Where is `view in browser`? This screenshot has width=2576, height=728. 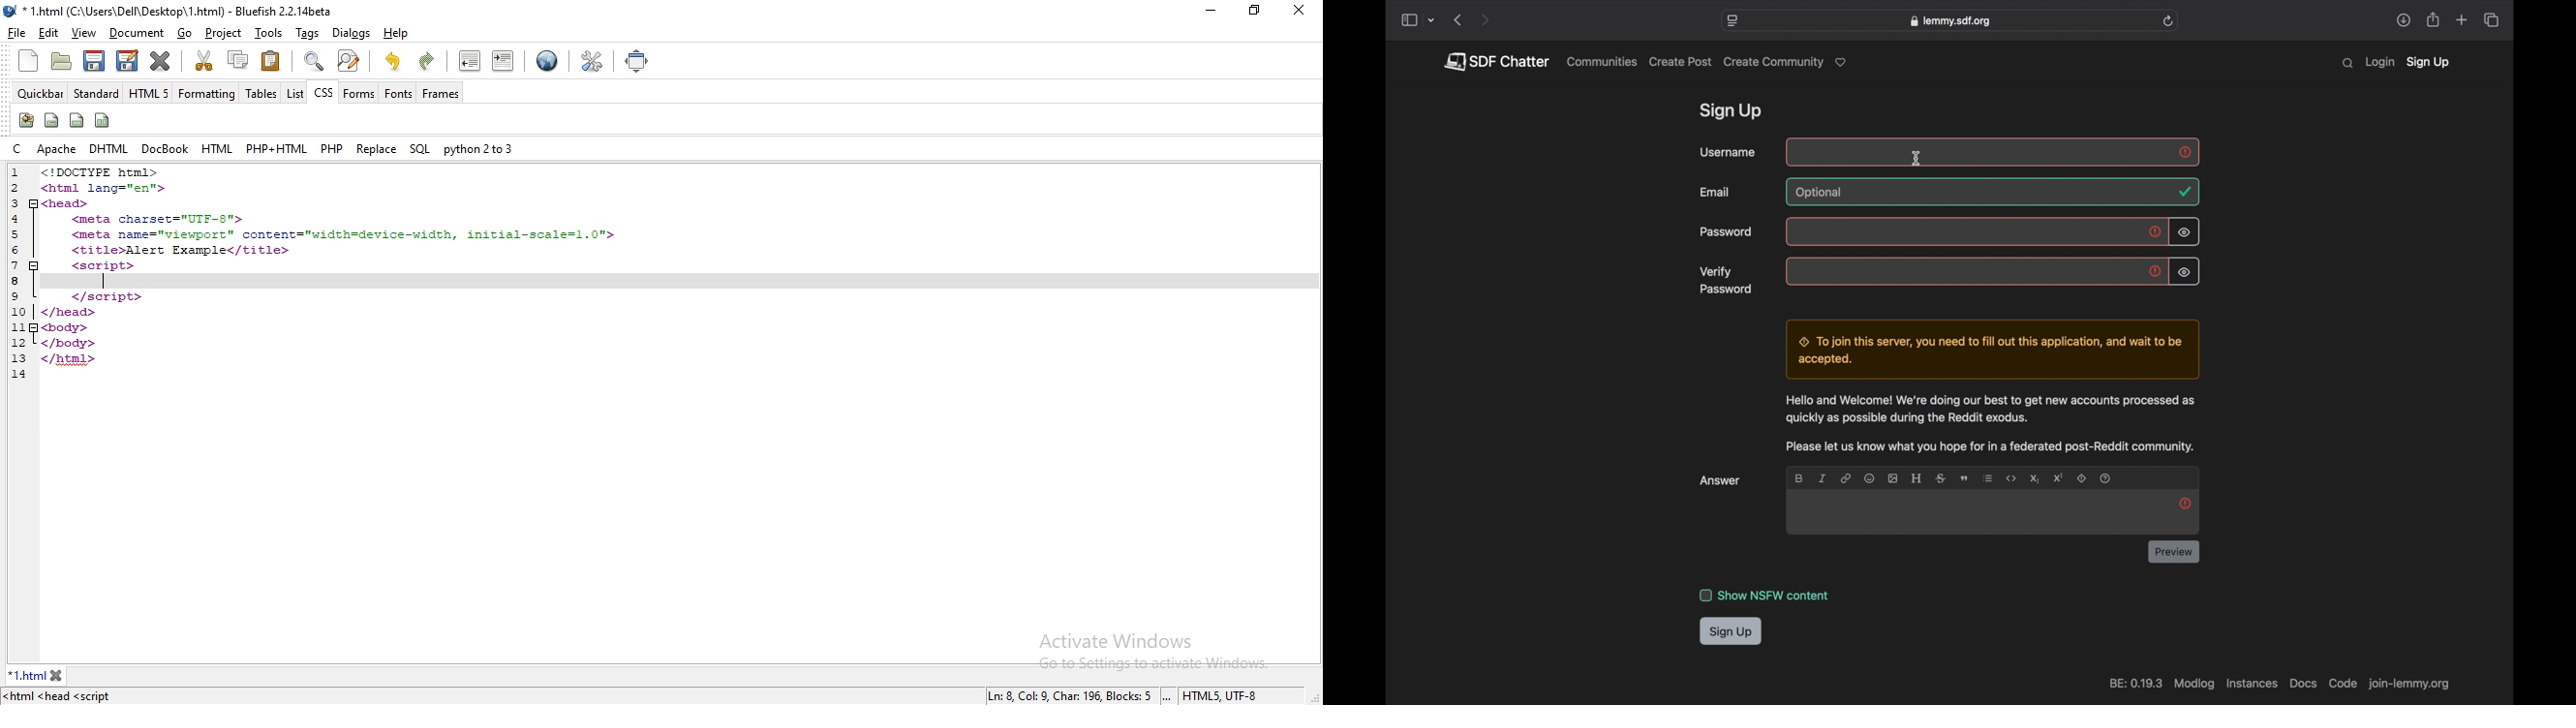
view in browser is located at coordinates (548, 62).